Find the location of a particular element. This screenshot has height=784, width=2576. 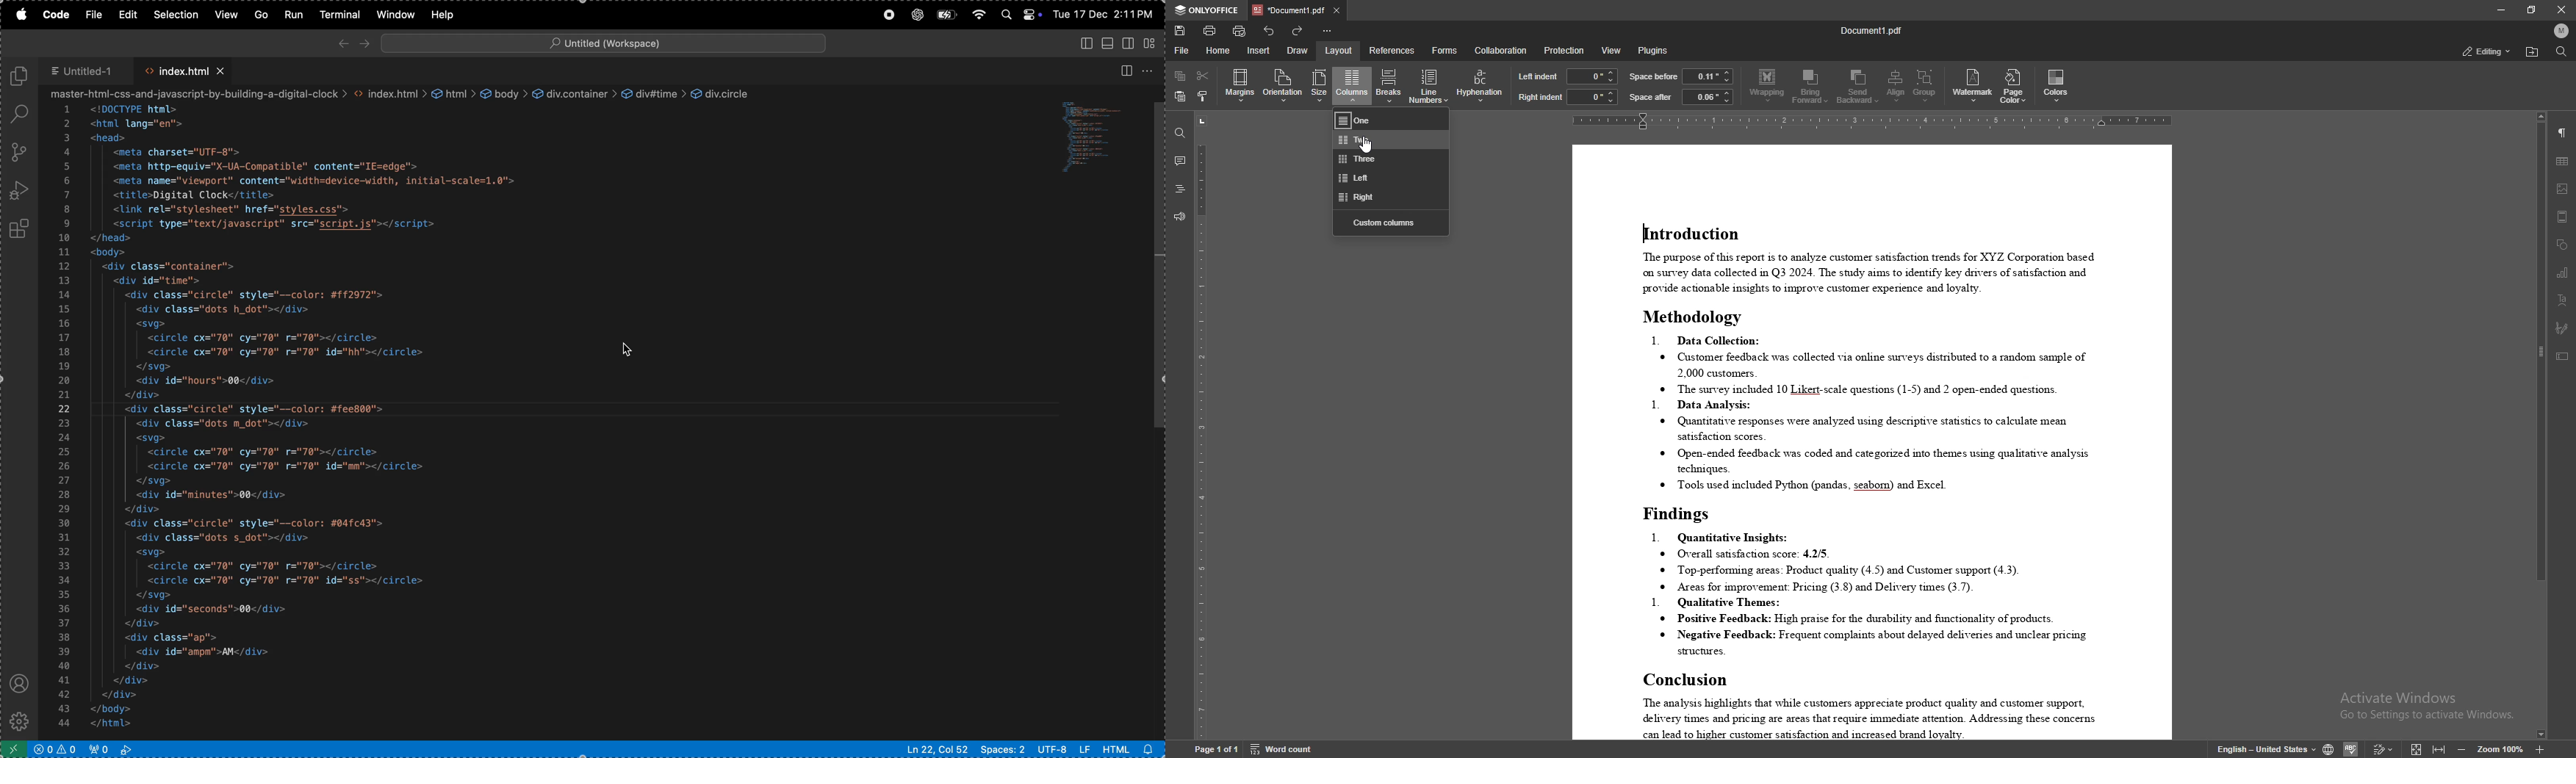

page is located at coordinates (1216, 749).